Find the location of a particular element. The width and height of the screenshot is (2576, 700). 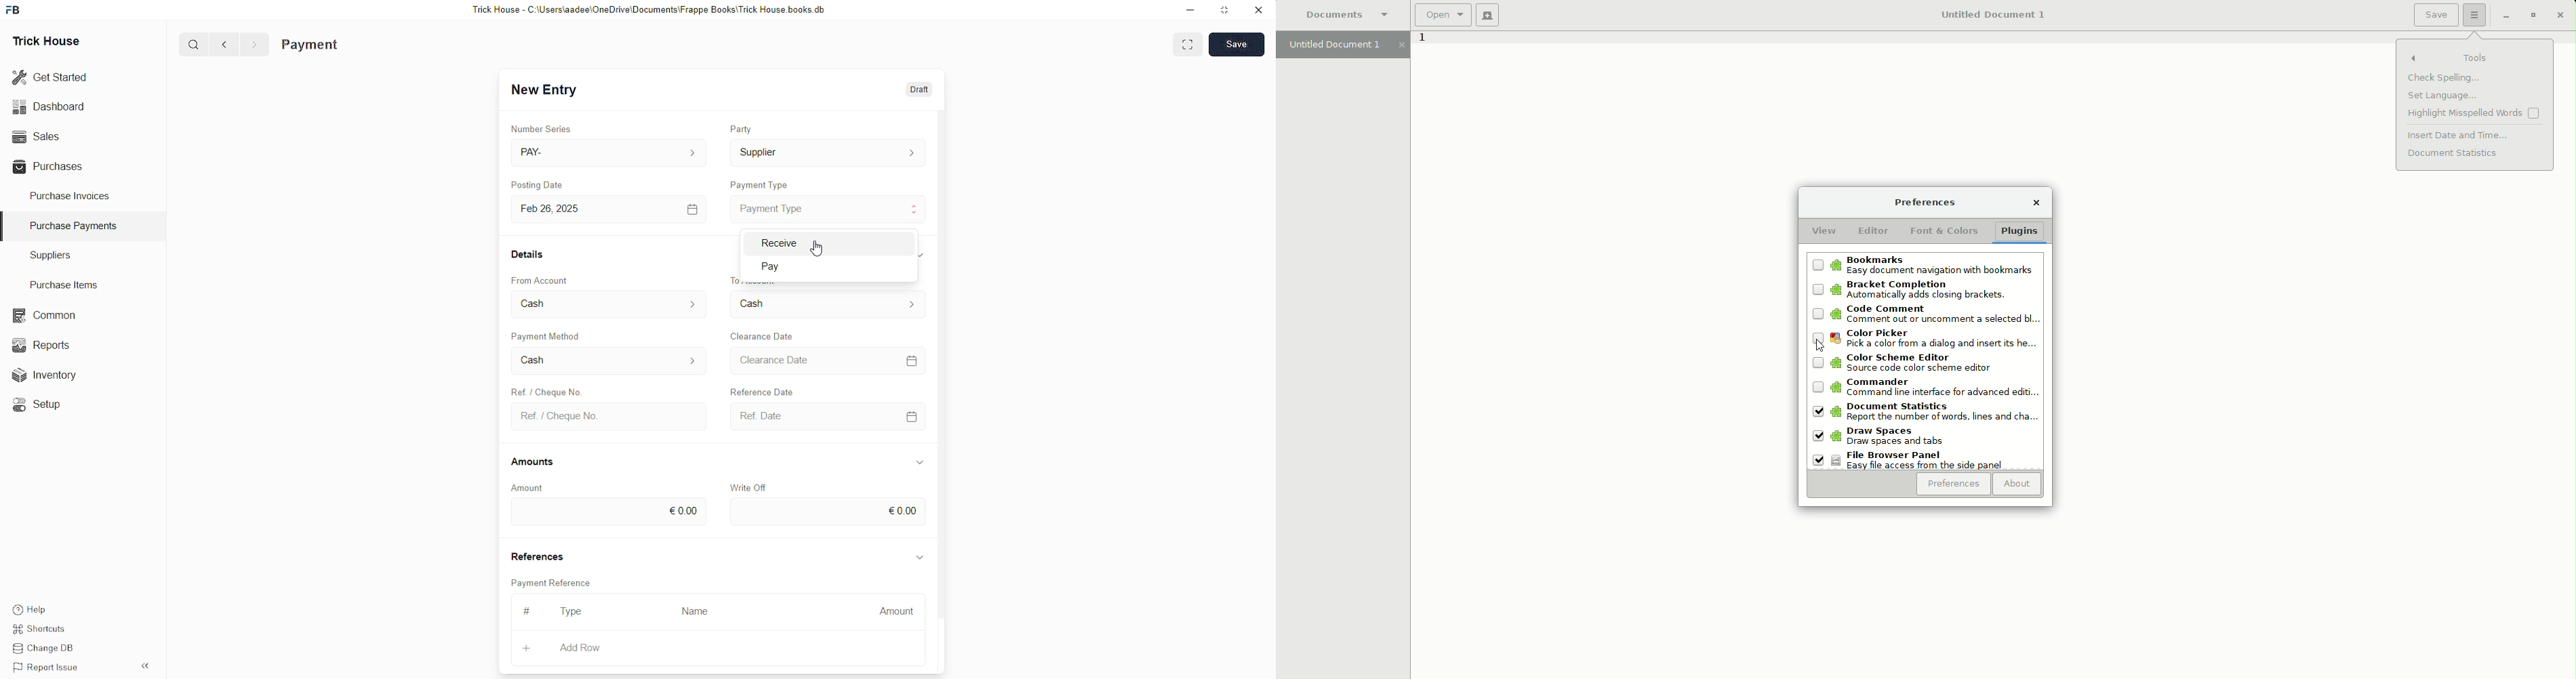

Ref. Date is located at coordinates (823, 416).